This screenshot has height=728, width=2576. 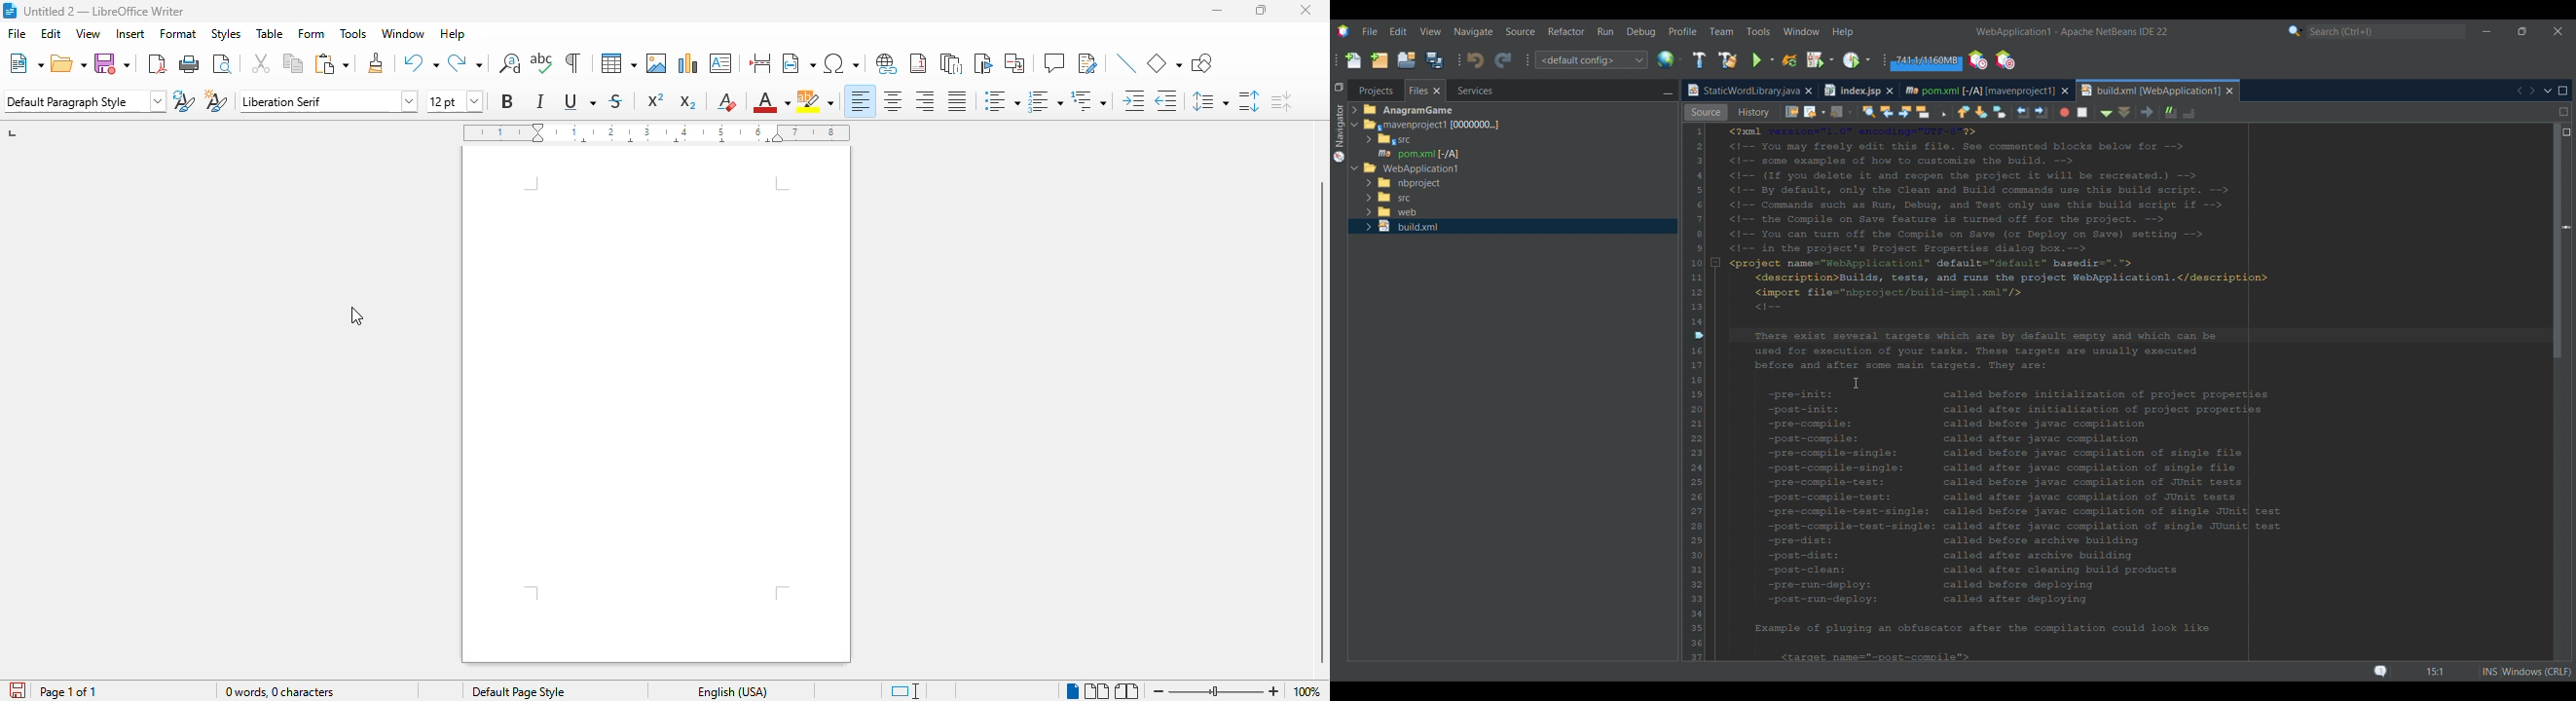 I want to click on show draw functions, so click(x=1202, y=63).